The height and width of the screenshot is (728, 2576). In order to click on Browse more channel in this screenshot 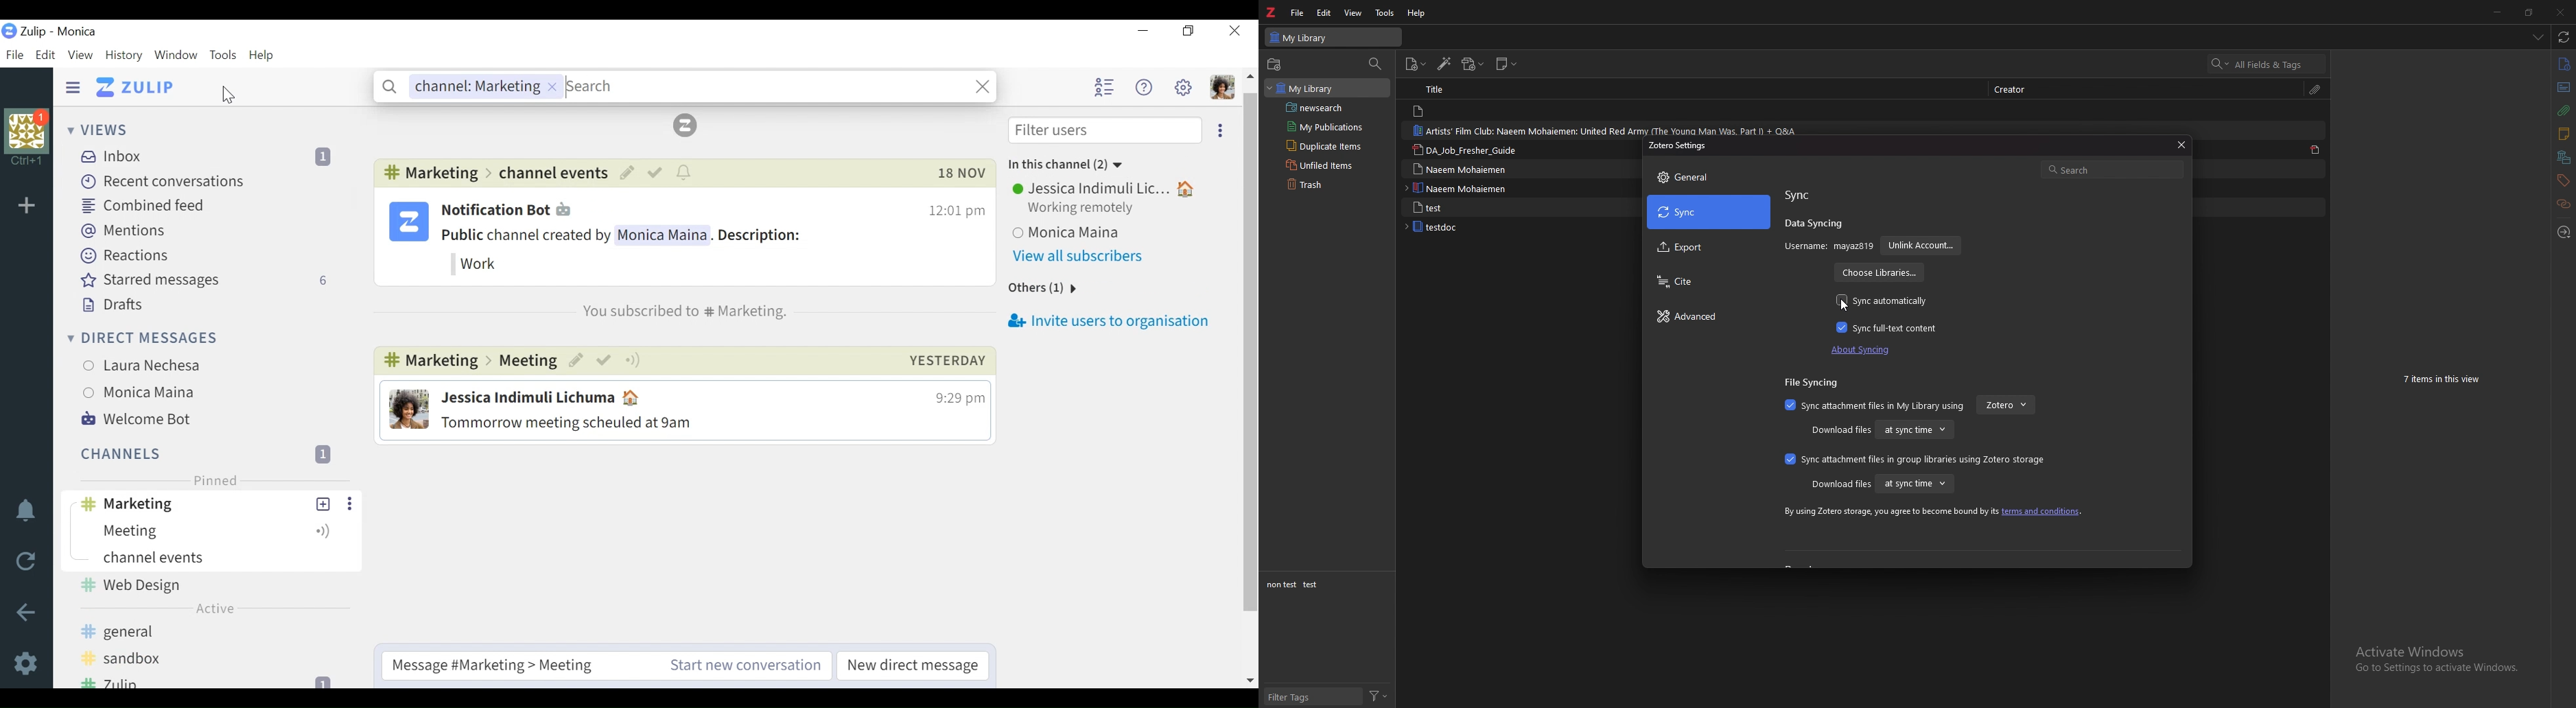, I will do `click(167, 660)`.